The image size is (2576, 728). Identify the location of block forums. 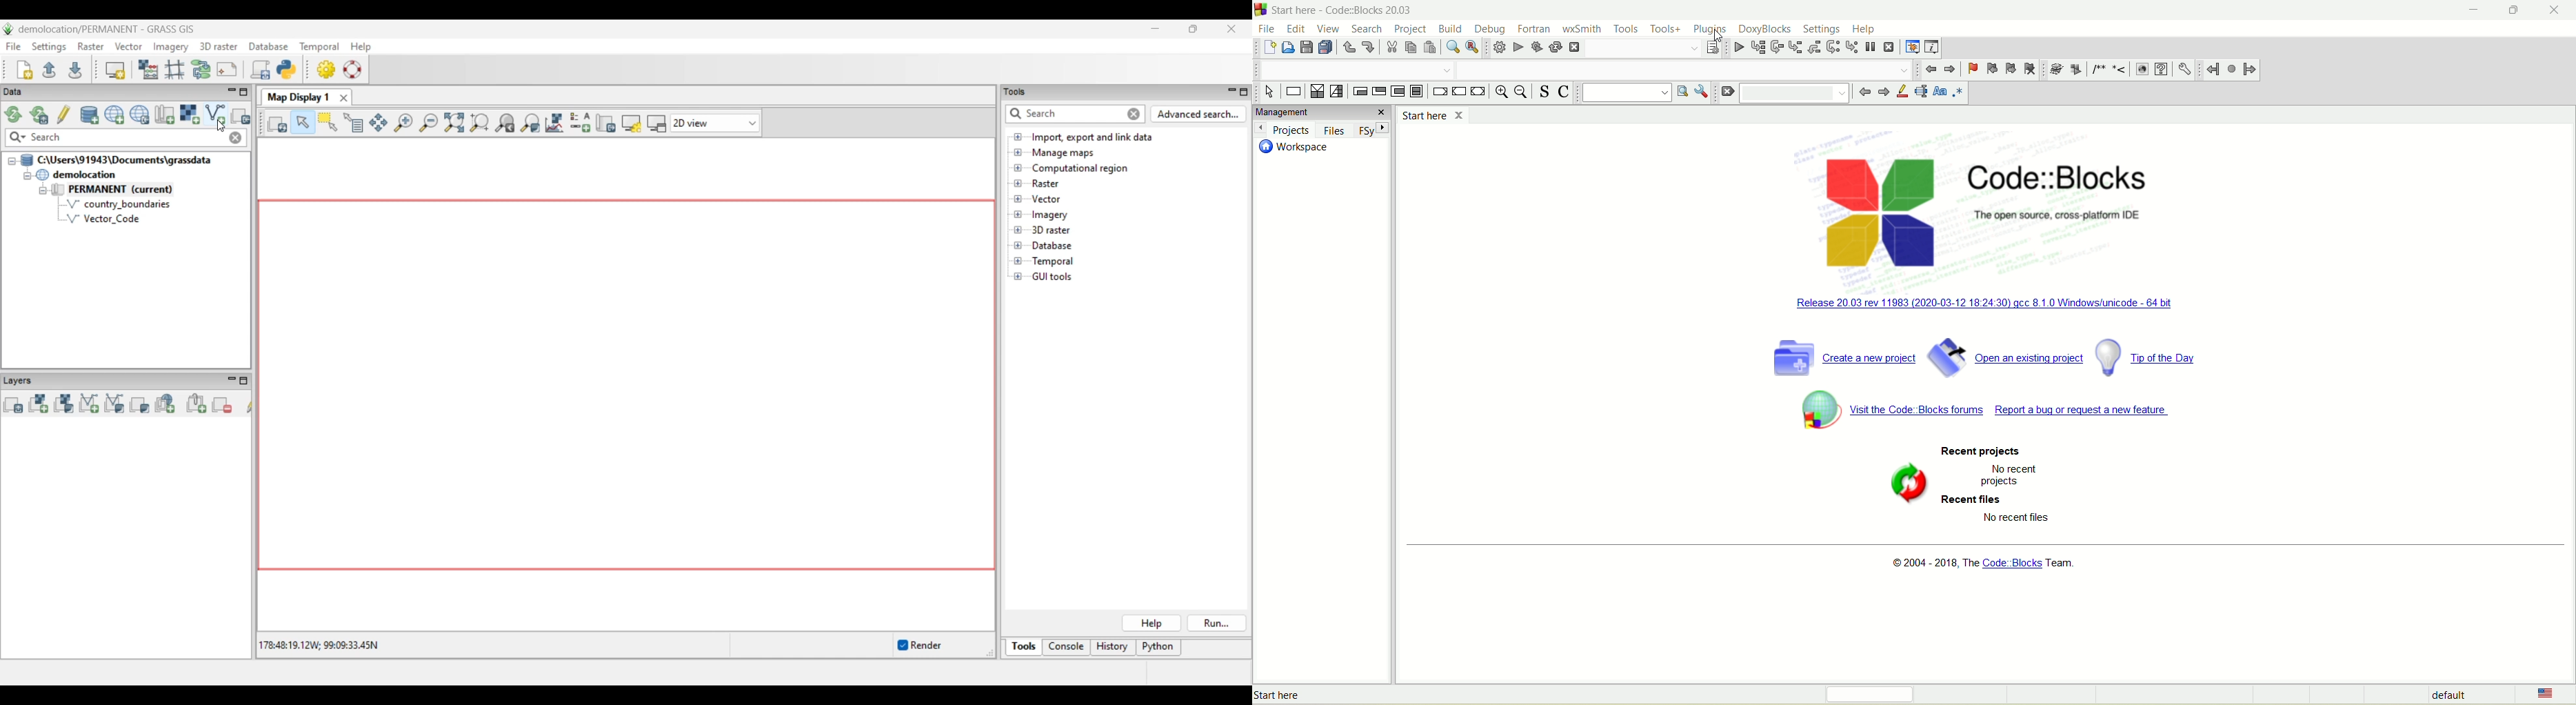
(1891, 412).